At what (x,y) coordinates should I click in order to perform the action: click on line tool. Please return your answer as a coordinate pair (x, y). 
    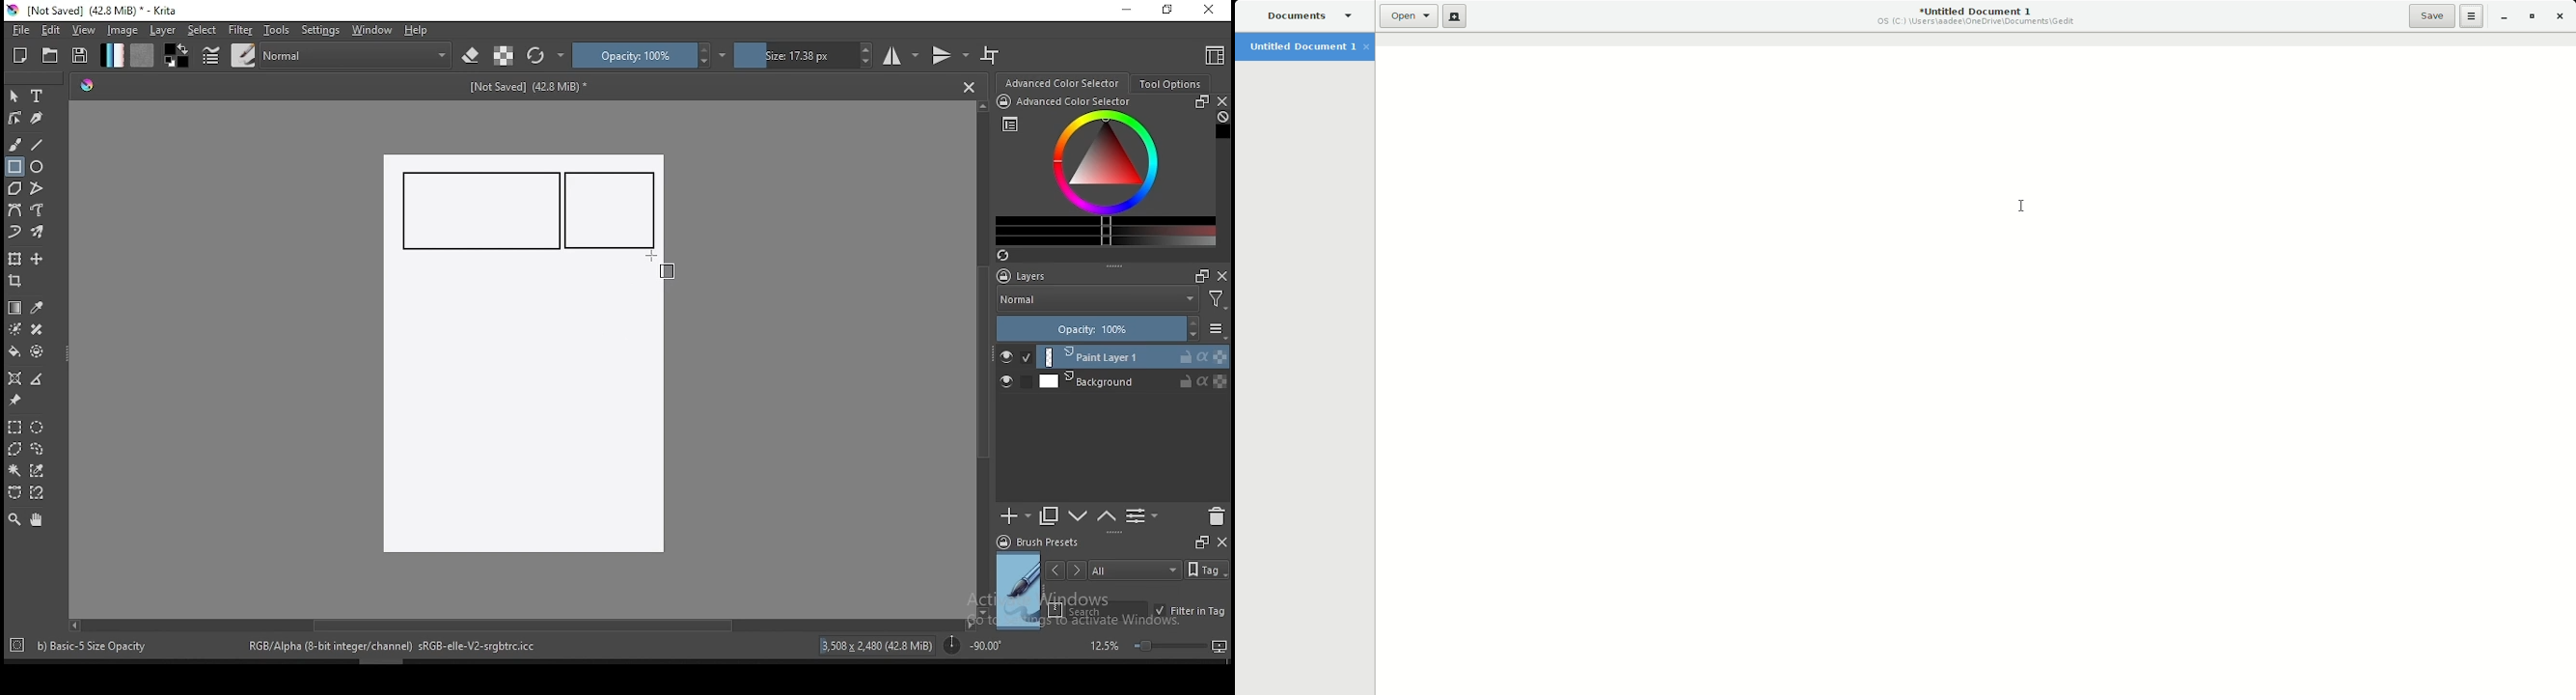
    Looking at the image, I should click on (38, 145).